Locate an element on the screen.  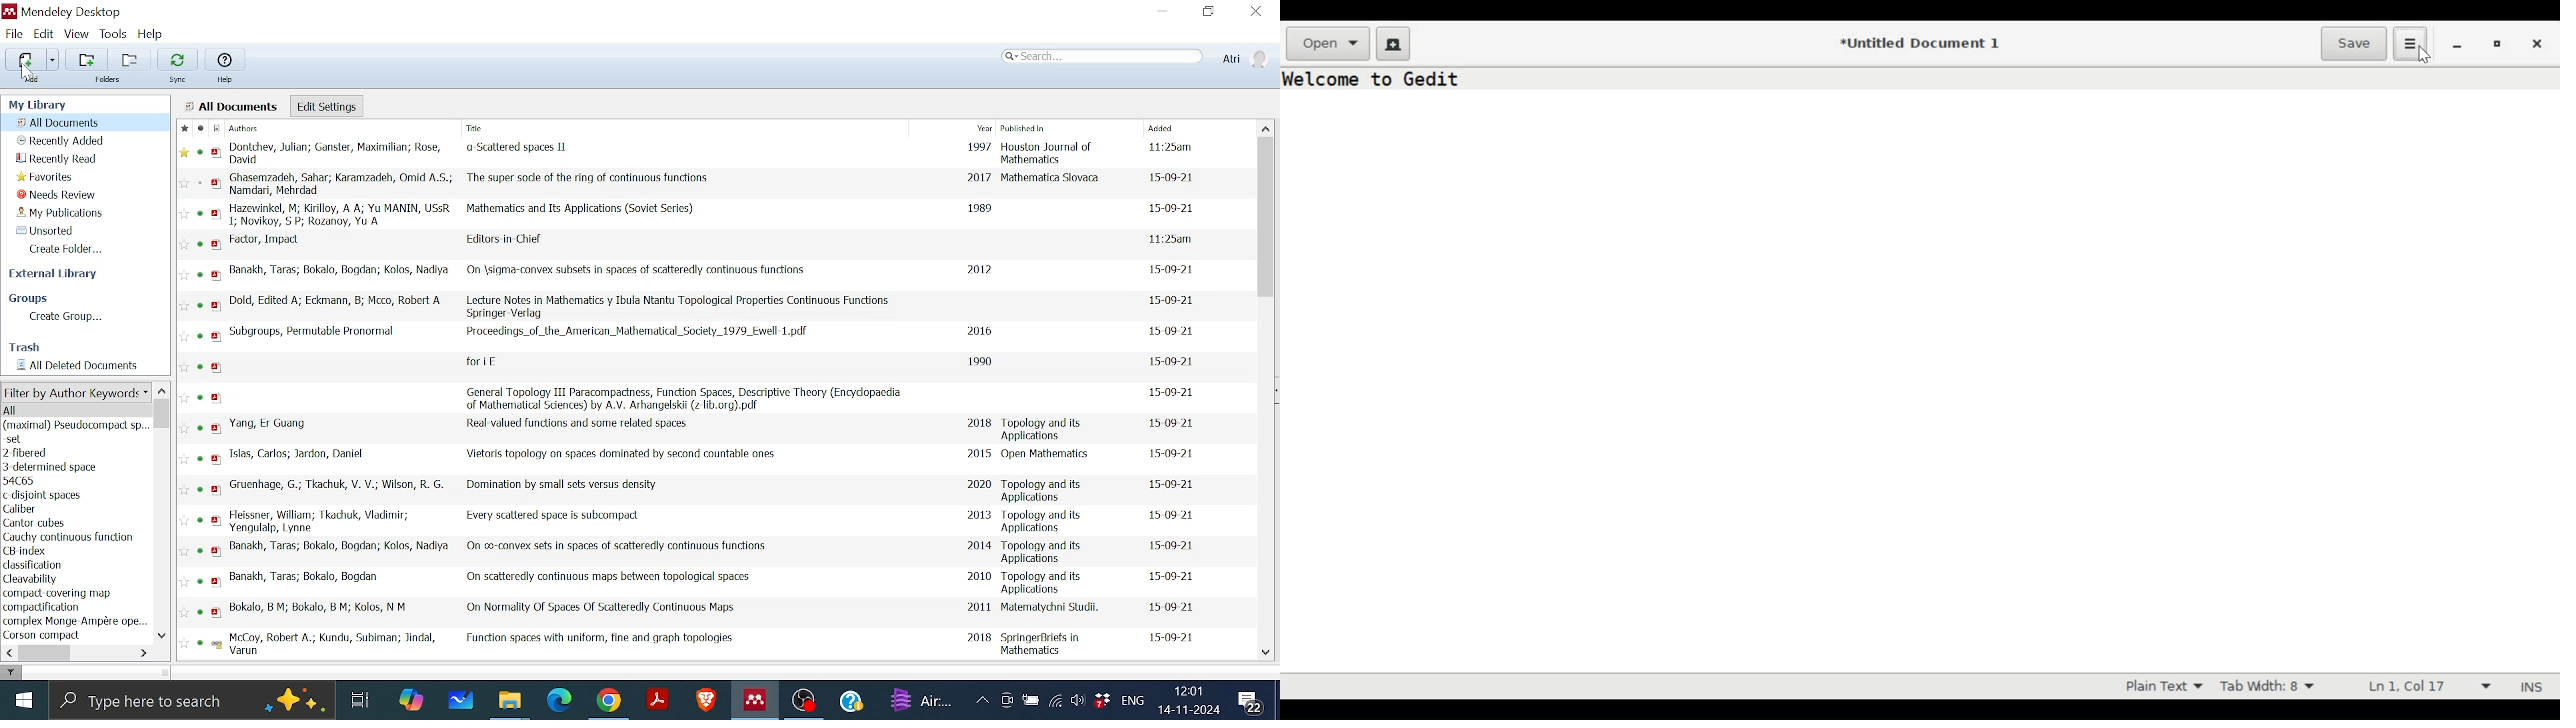
2017 is located at coordinates (976, 178).